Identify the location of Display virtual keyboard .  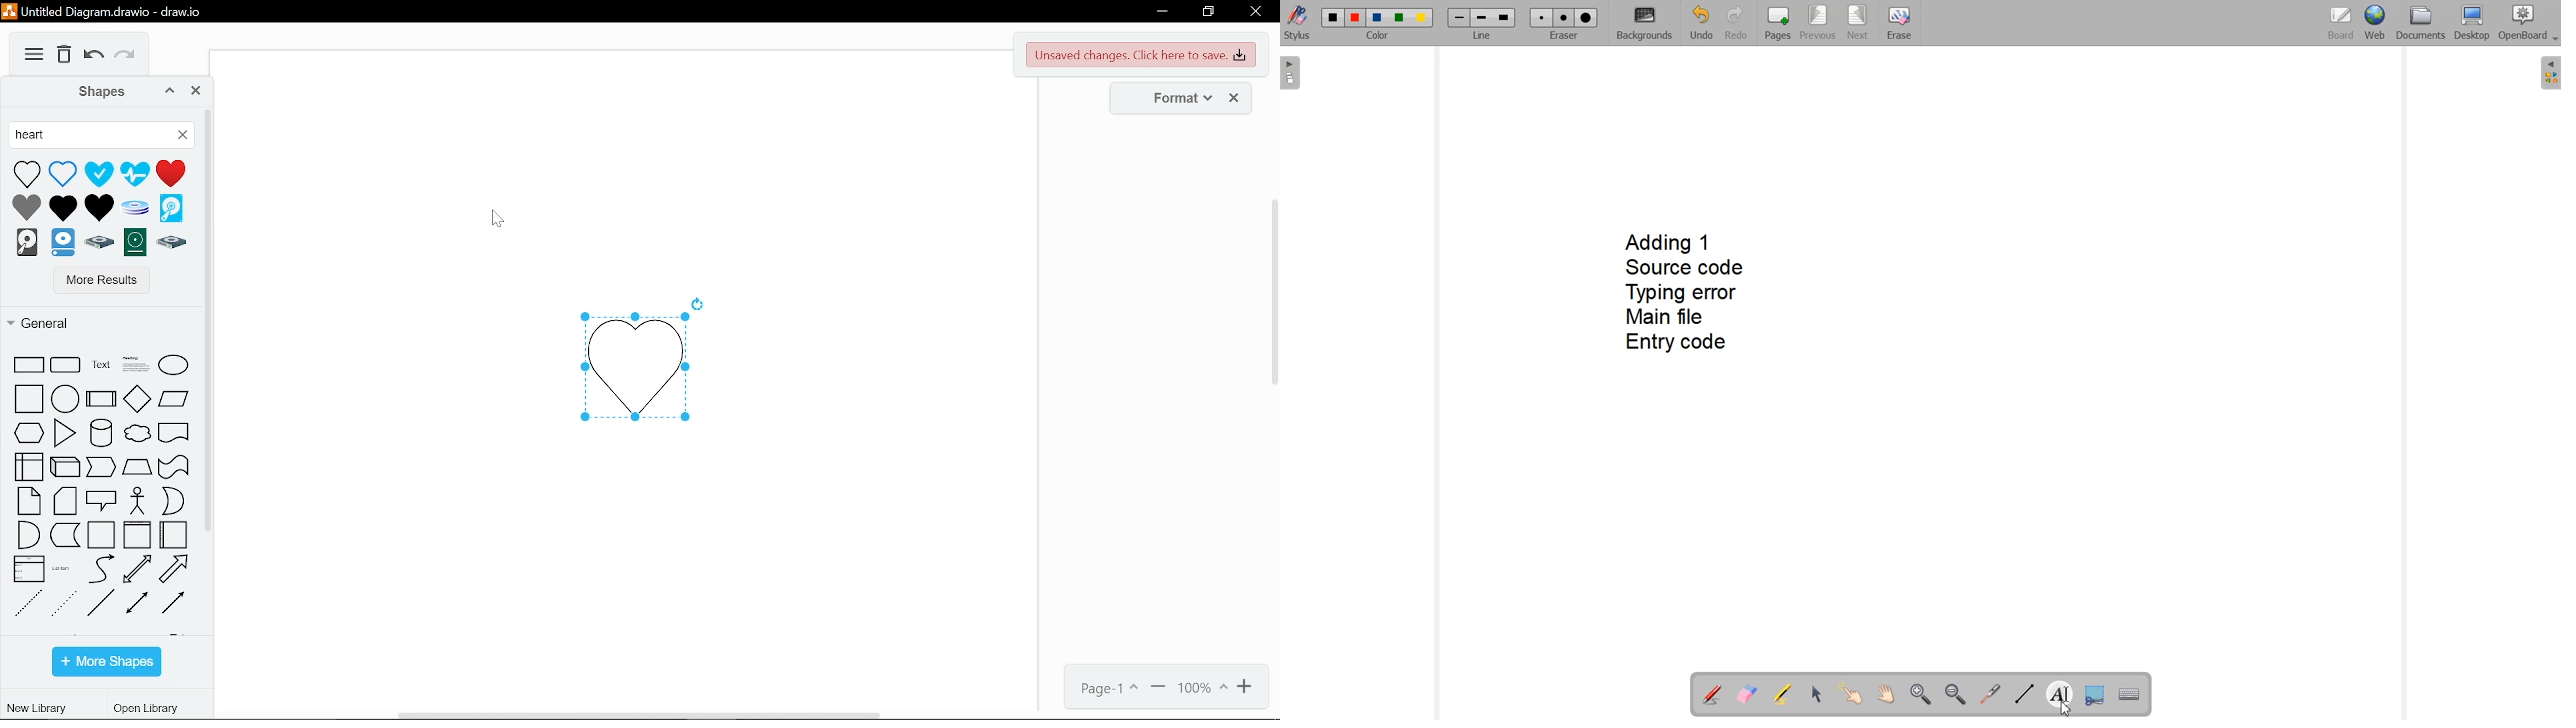
(2130, 693).